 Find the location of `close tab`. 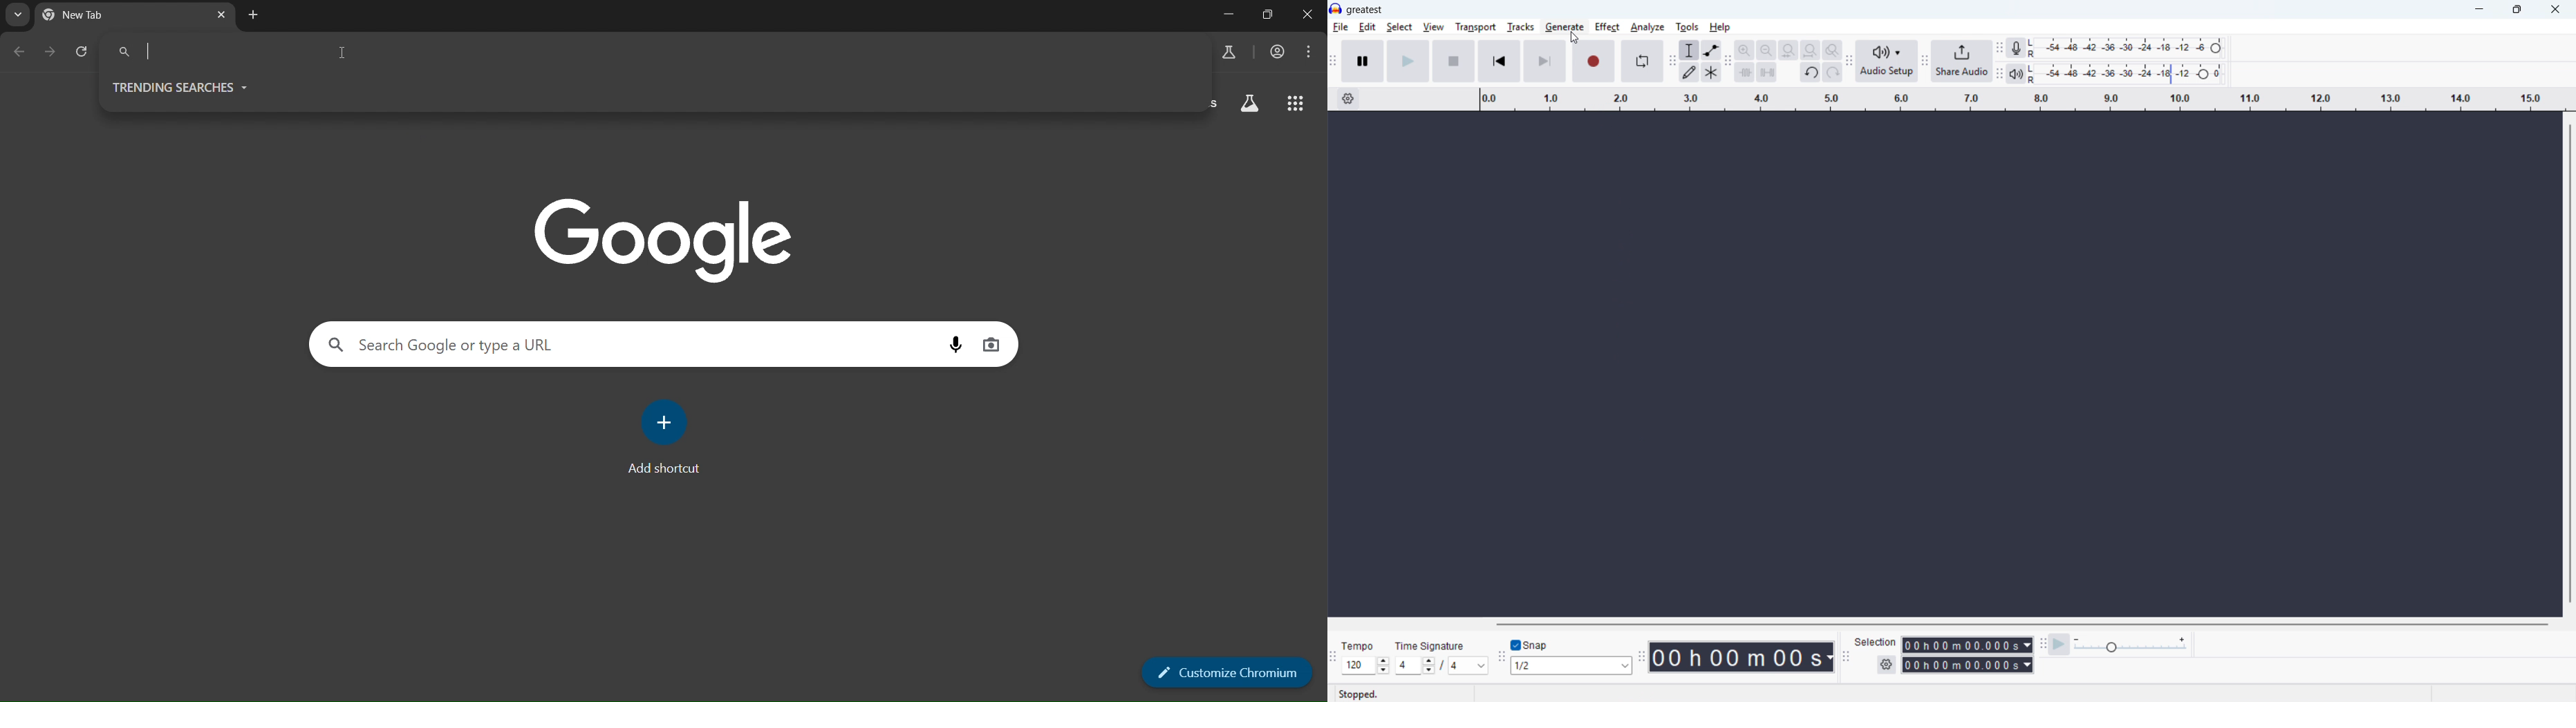

close tab is located at coordinates (223, 13).